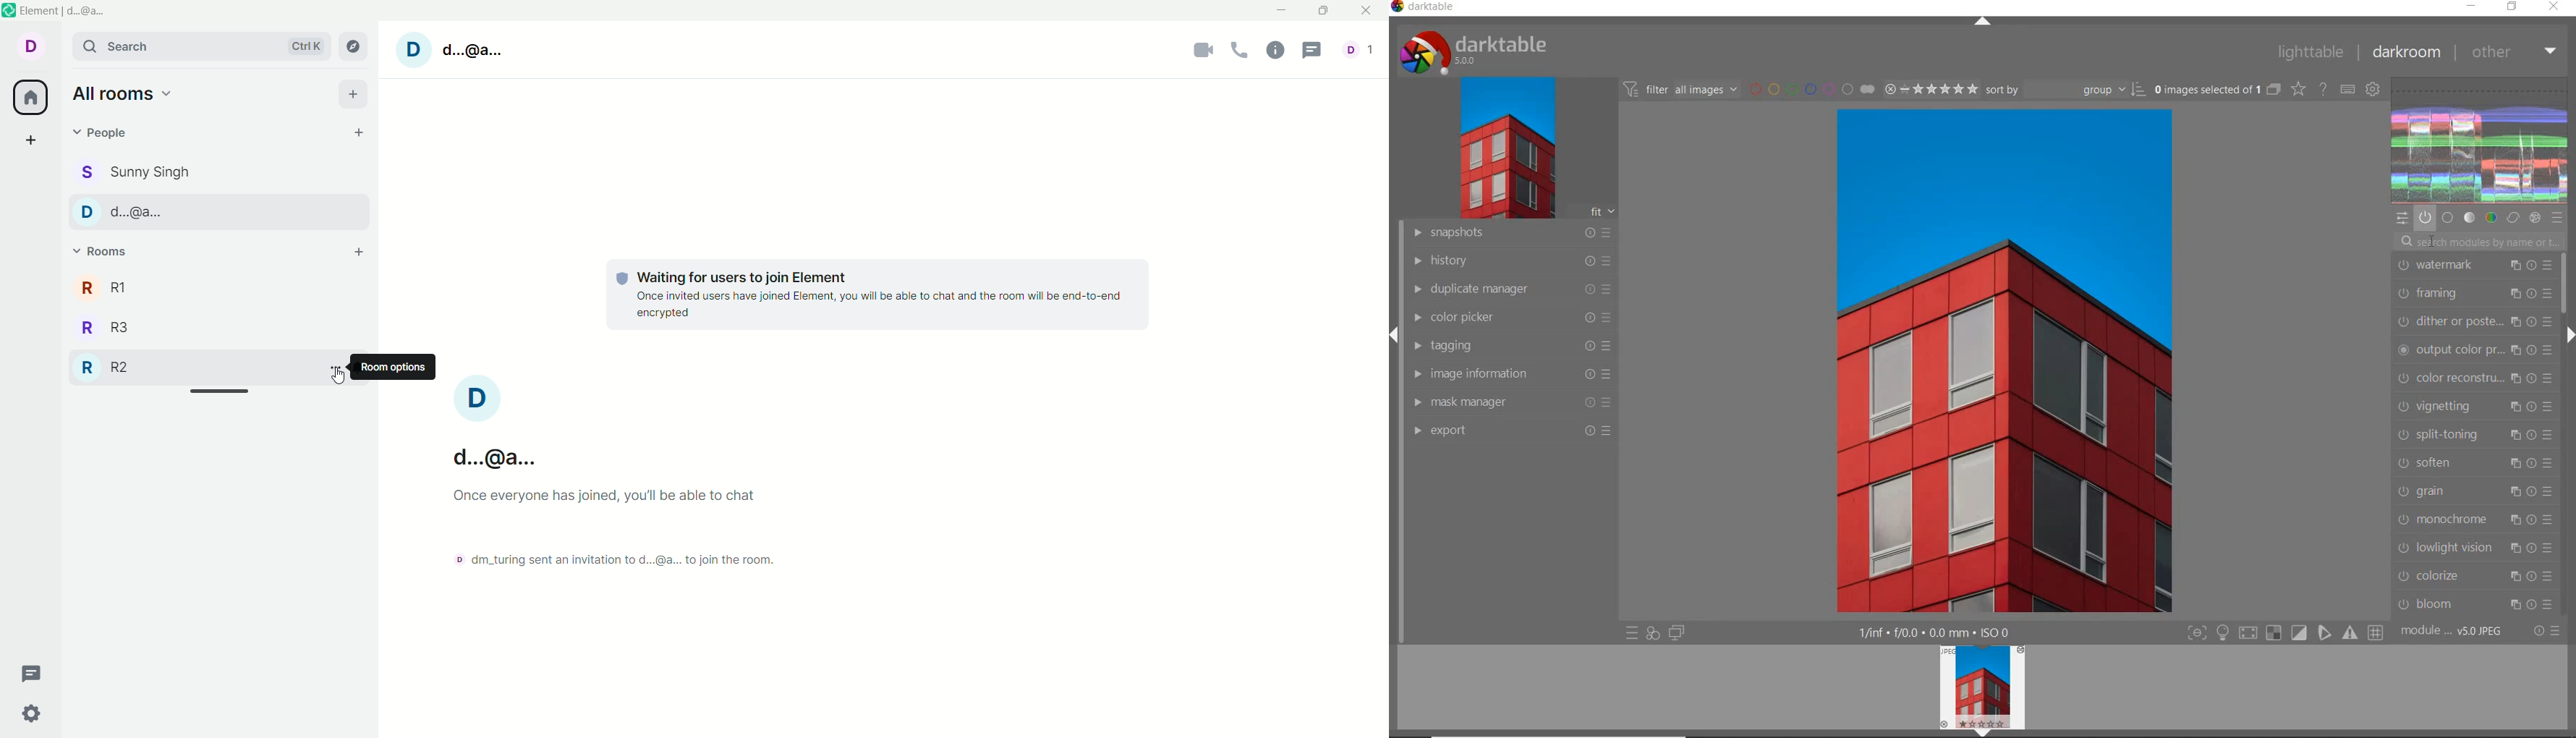 Image resolution: width=2576 pixels, height=756 pixels. What do you see at coordinates (103, 288) in the screenshot?
I see `room 1` at bounding box center [103, 288].